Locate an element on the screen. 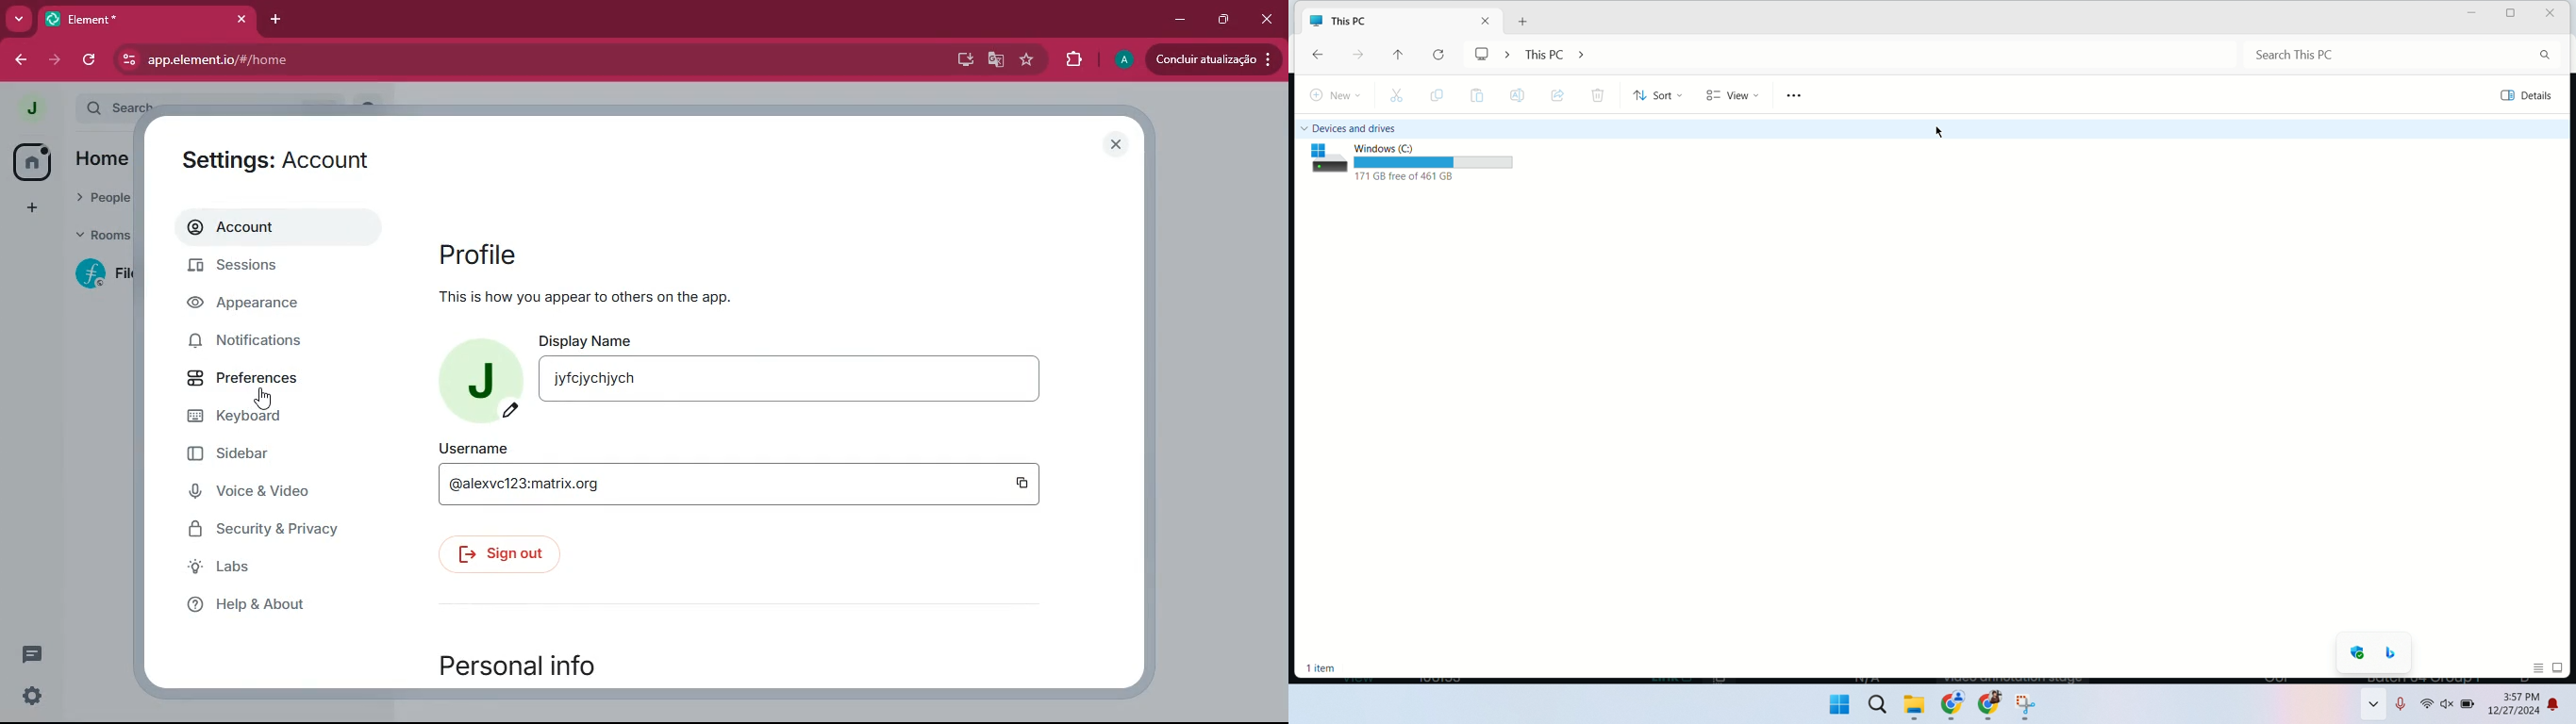  back is located at coordinates (19, 59).